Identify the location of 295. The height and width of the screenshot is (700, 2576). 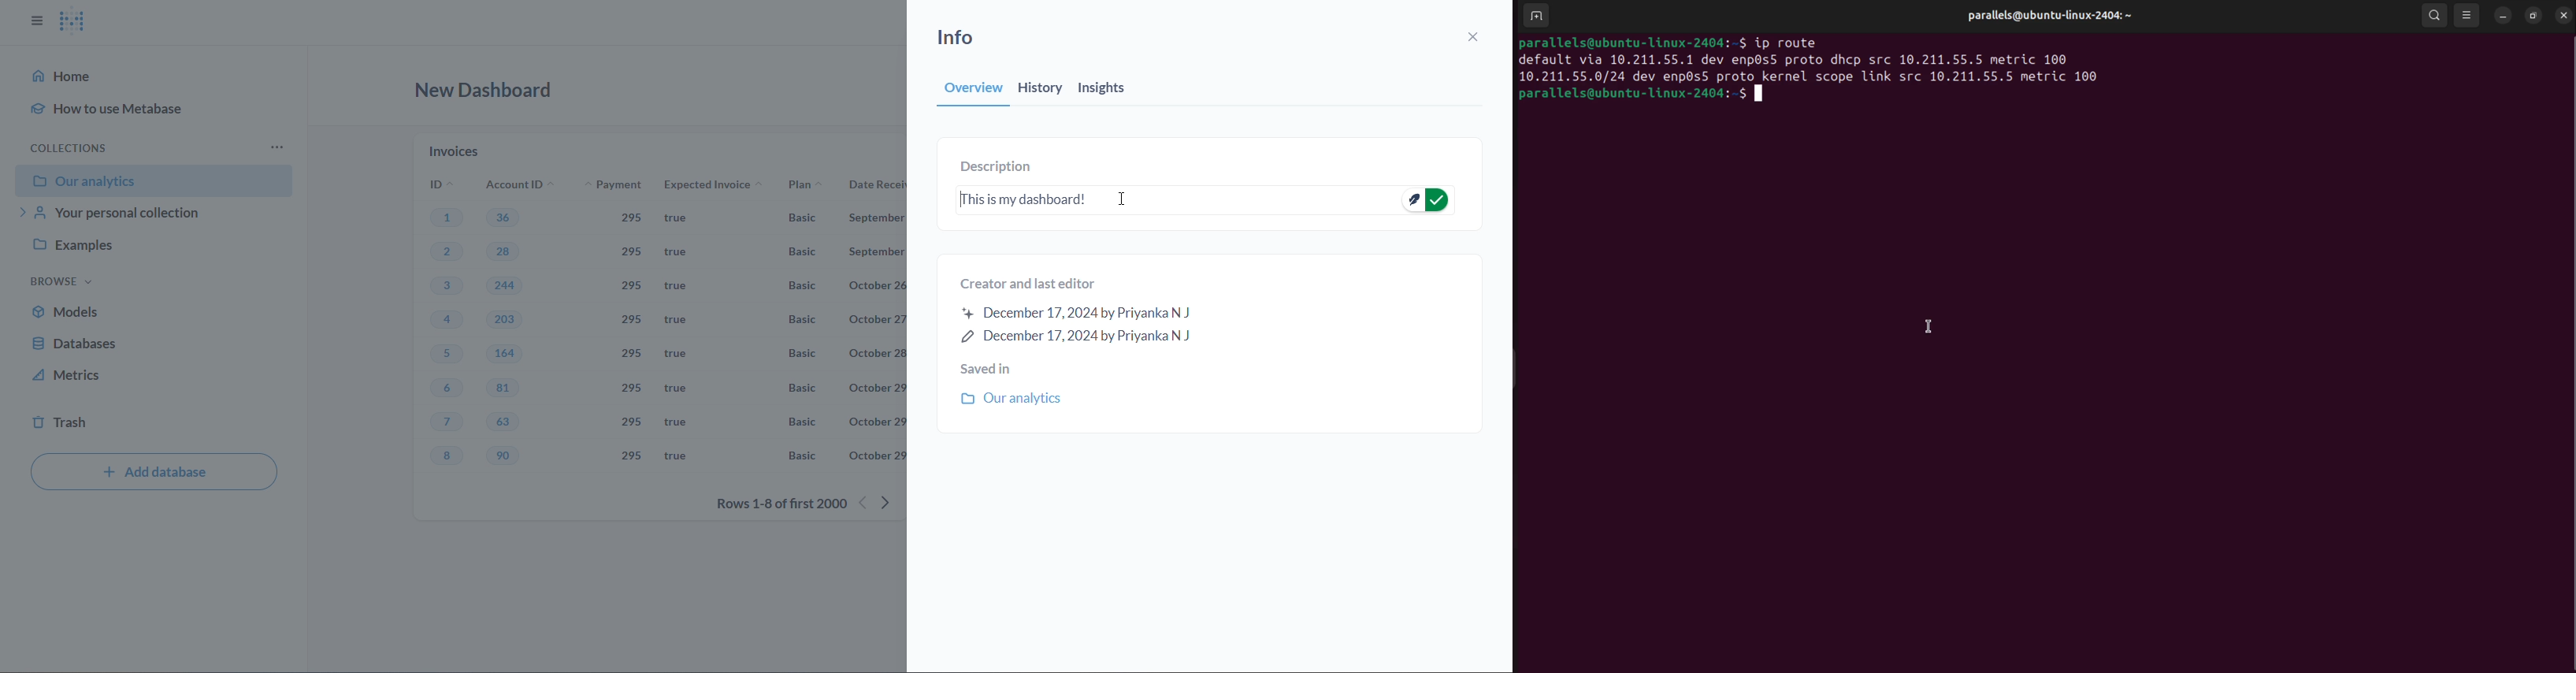
(633, 456).